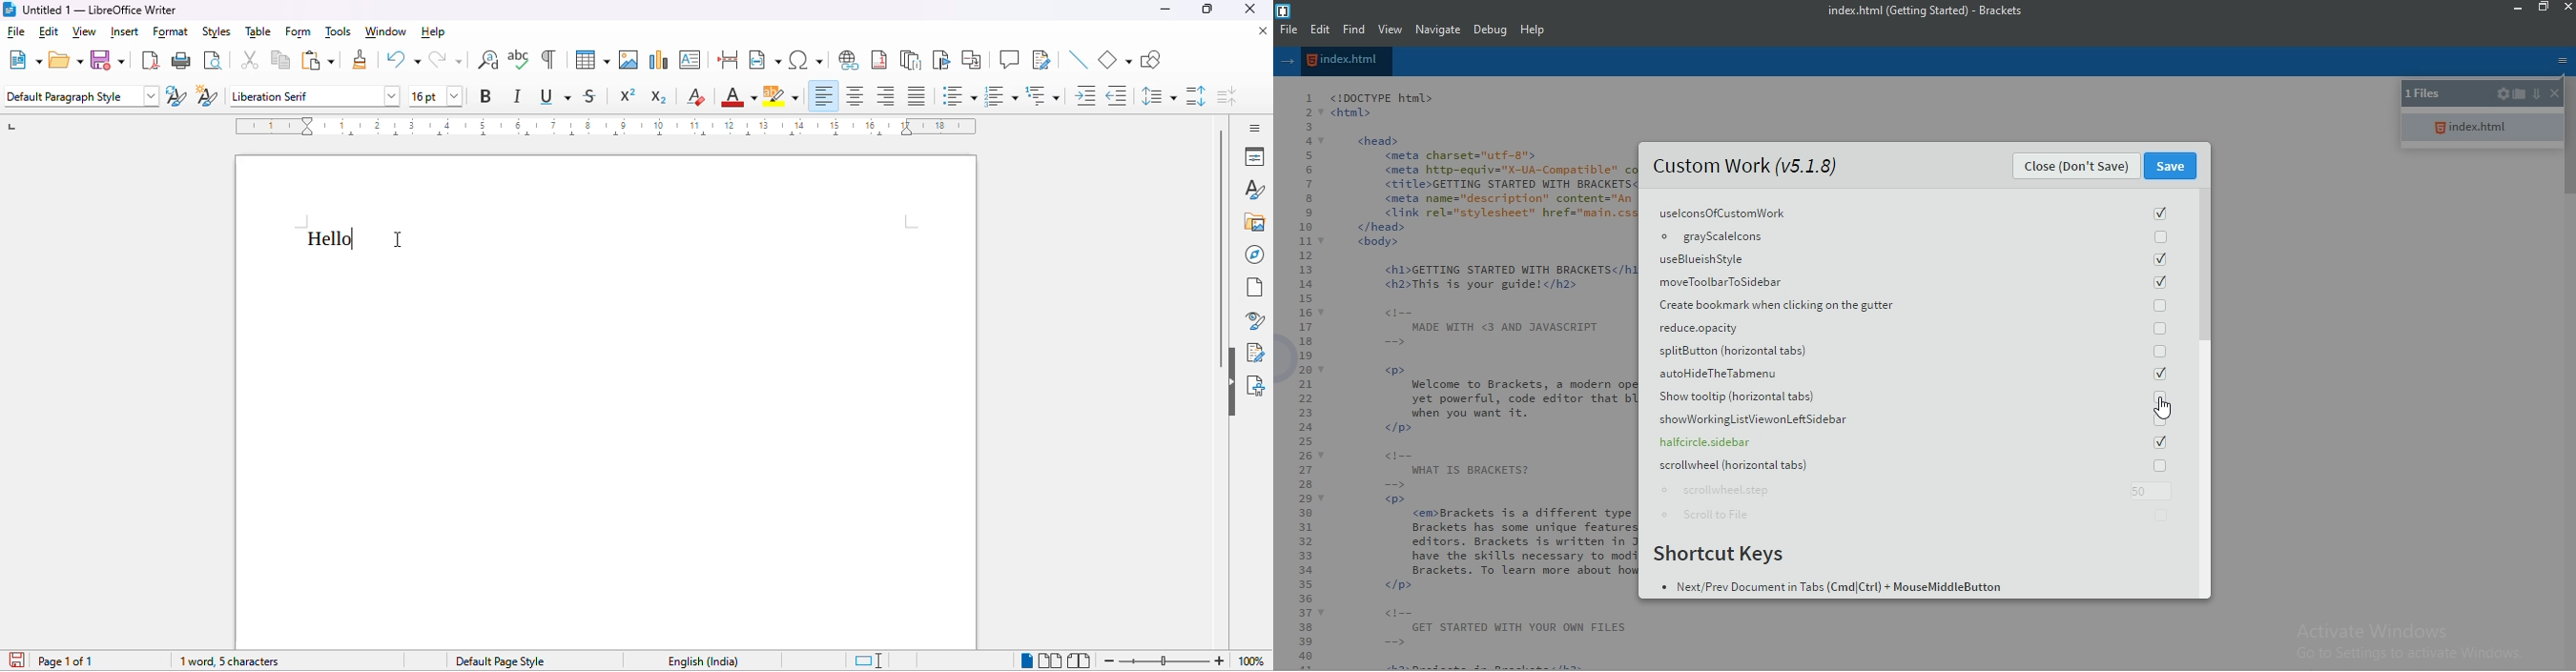  Describe the element at coordinates (1255, 254) in the screenshot. I see `navigator` at that location.